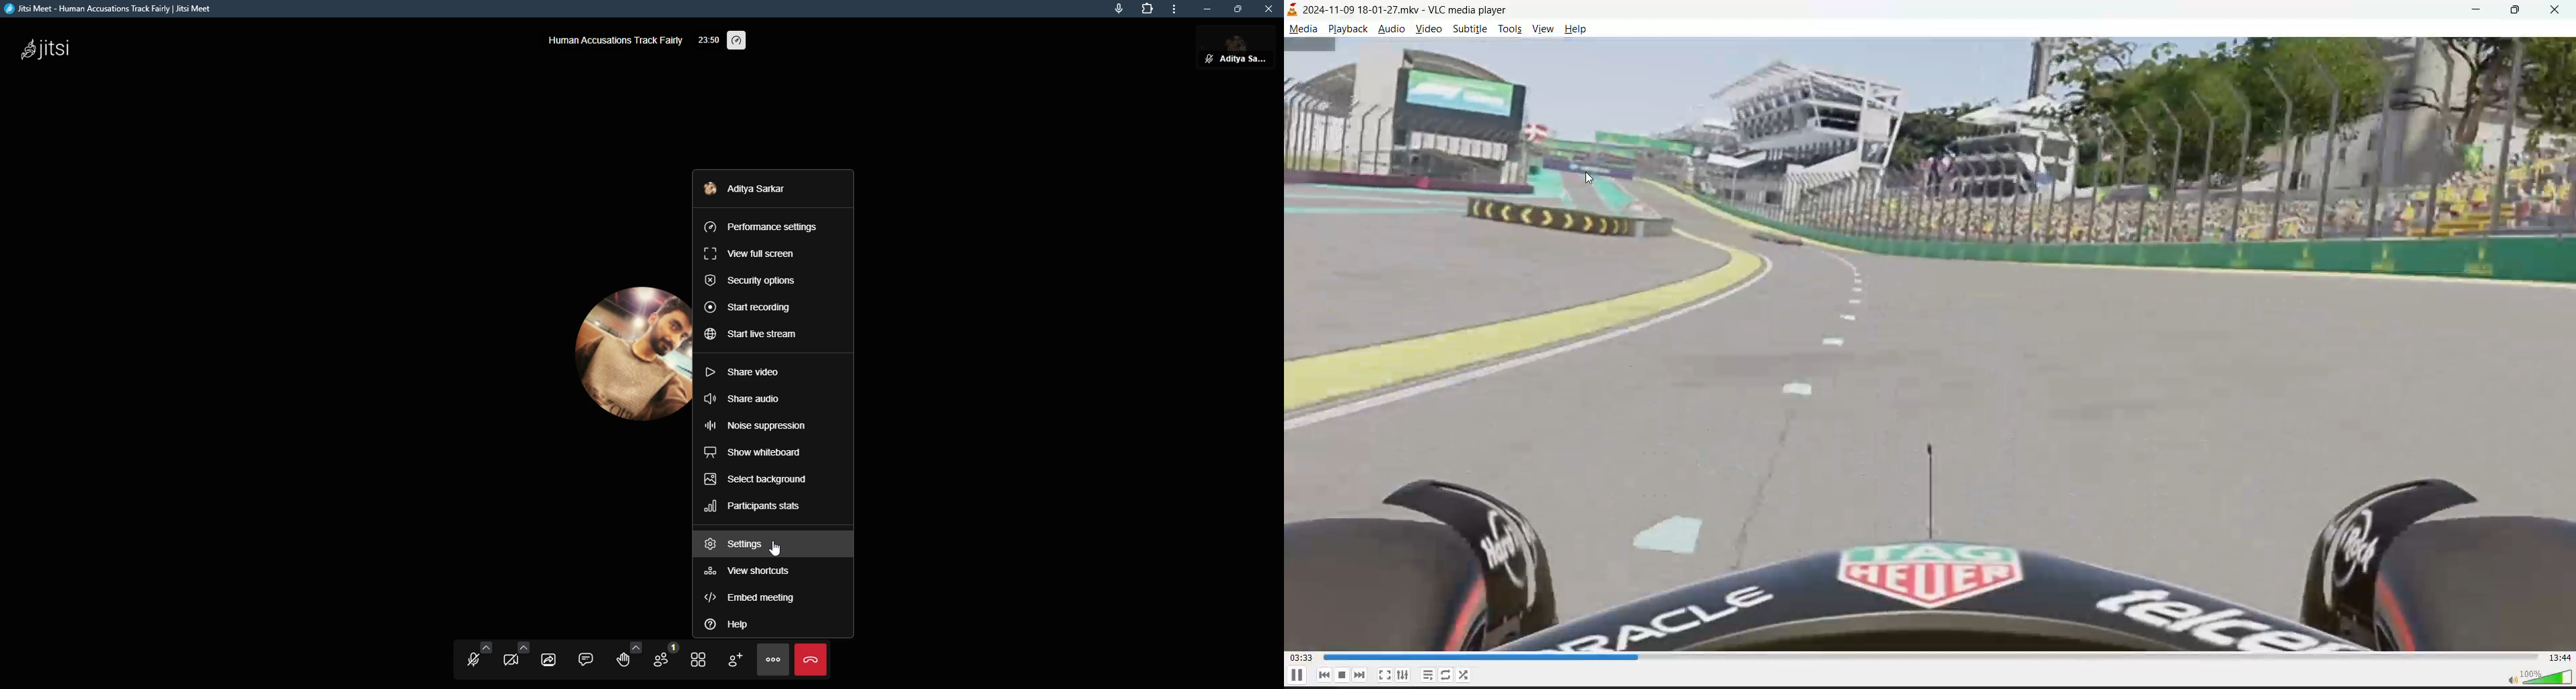 This screenshot has height=700, width=2576. I want to click on show whiteboard, so click(753, 454).